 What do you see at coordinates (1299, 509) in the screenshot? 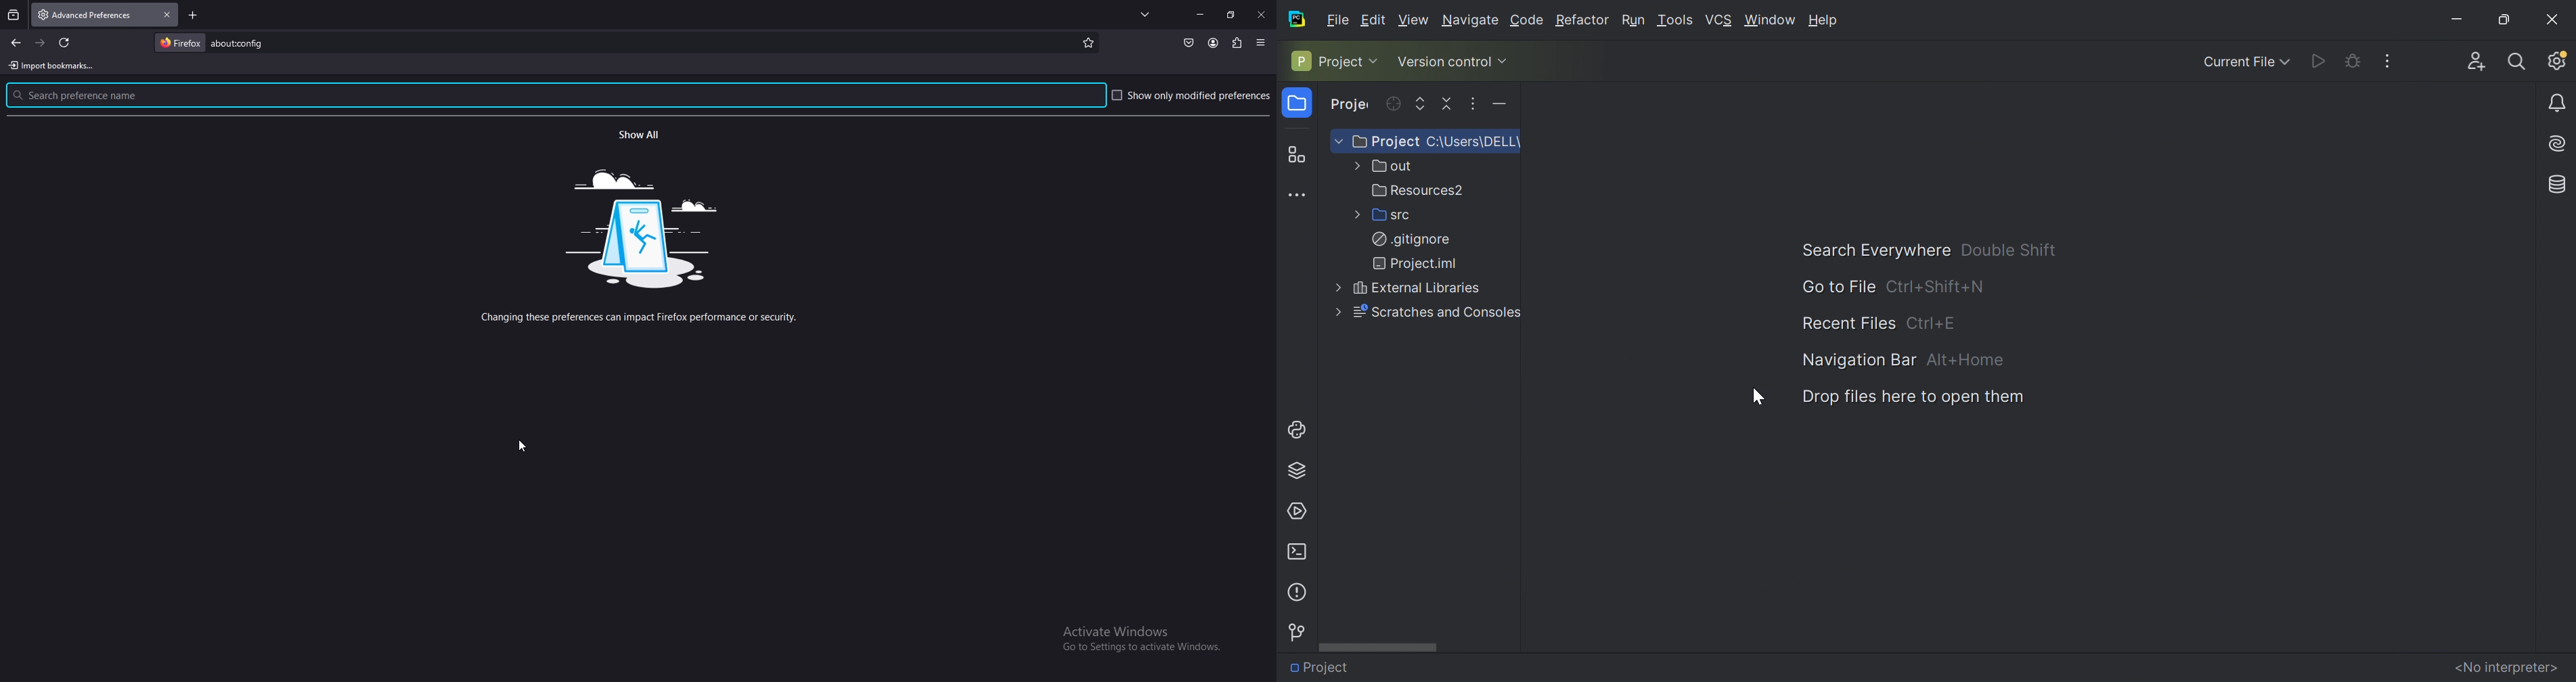
I see `Services` at bounding box center [1299, 509].